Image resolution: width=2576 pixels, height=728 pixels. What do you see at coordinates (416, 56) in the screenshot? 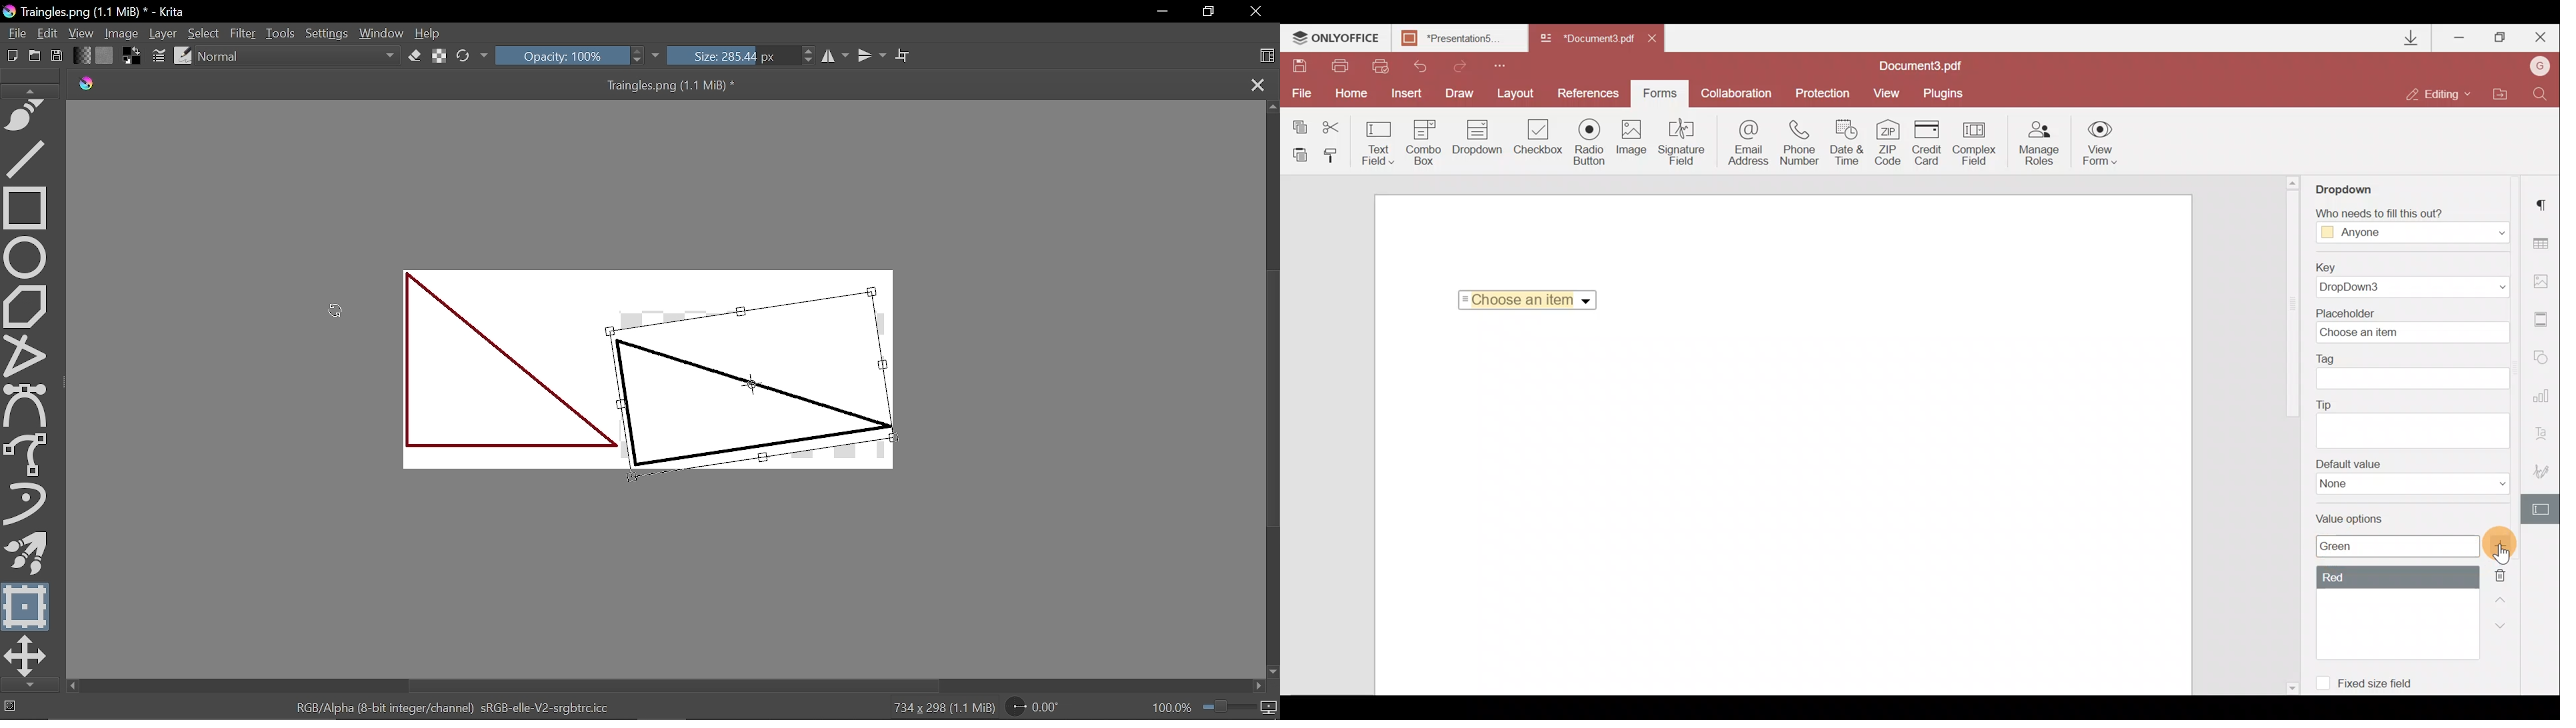
I see `Eraser` at bounding box center [416, 56].